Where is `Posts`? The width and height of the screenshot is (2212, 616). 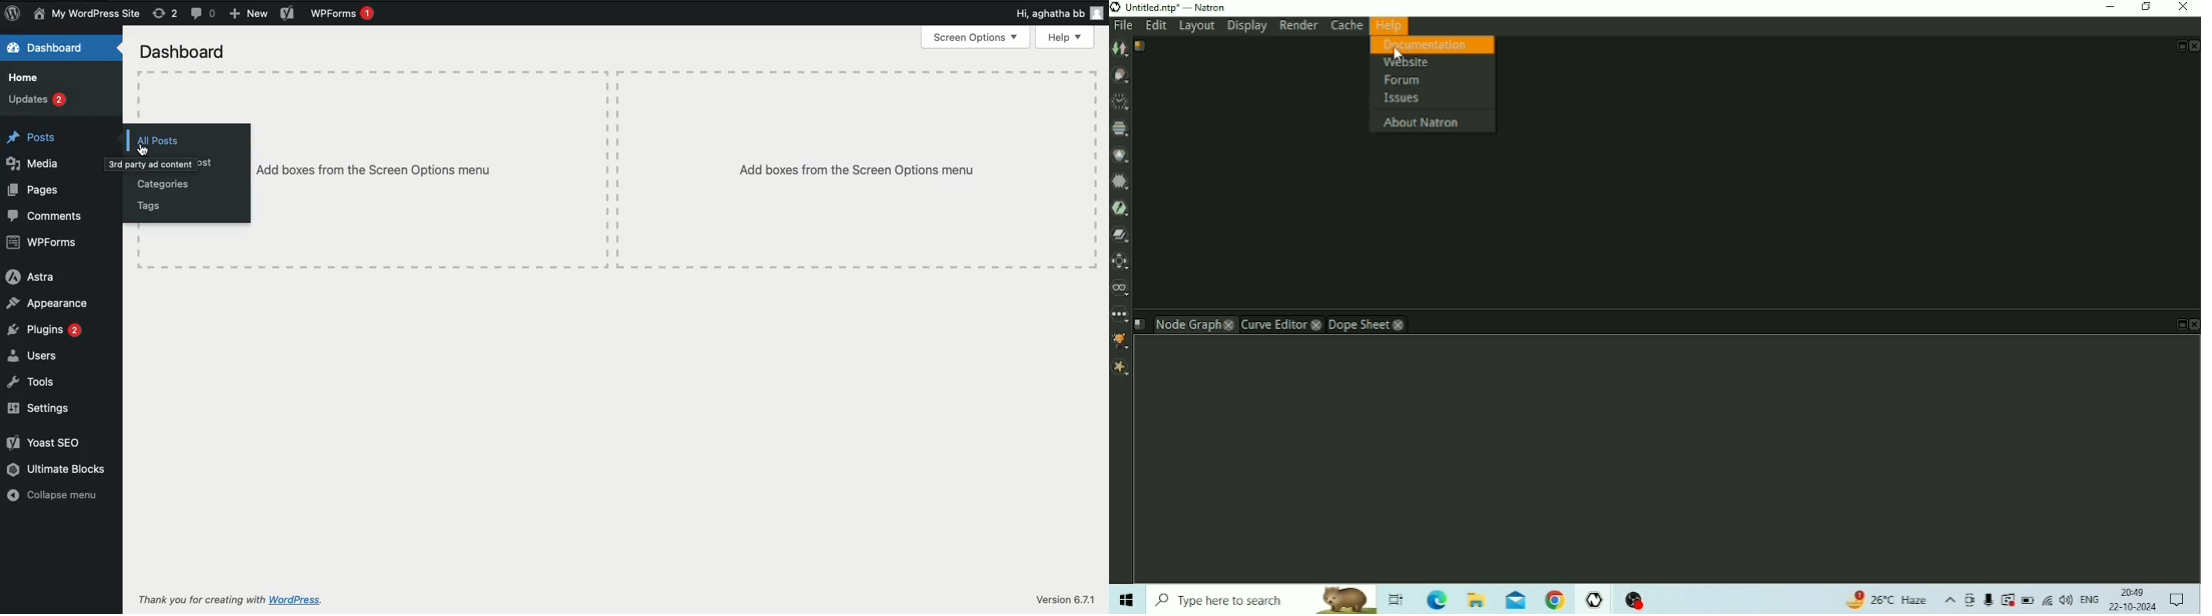
Posts is located at coordinates (32, 138).